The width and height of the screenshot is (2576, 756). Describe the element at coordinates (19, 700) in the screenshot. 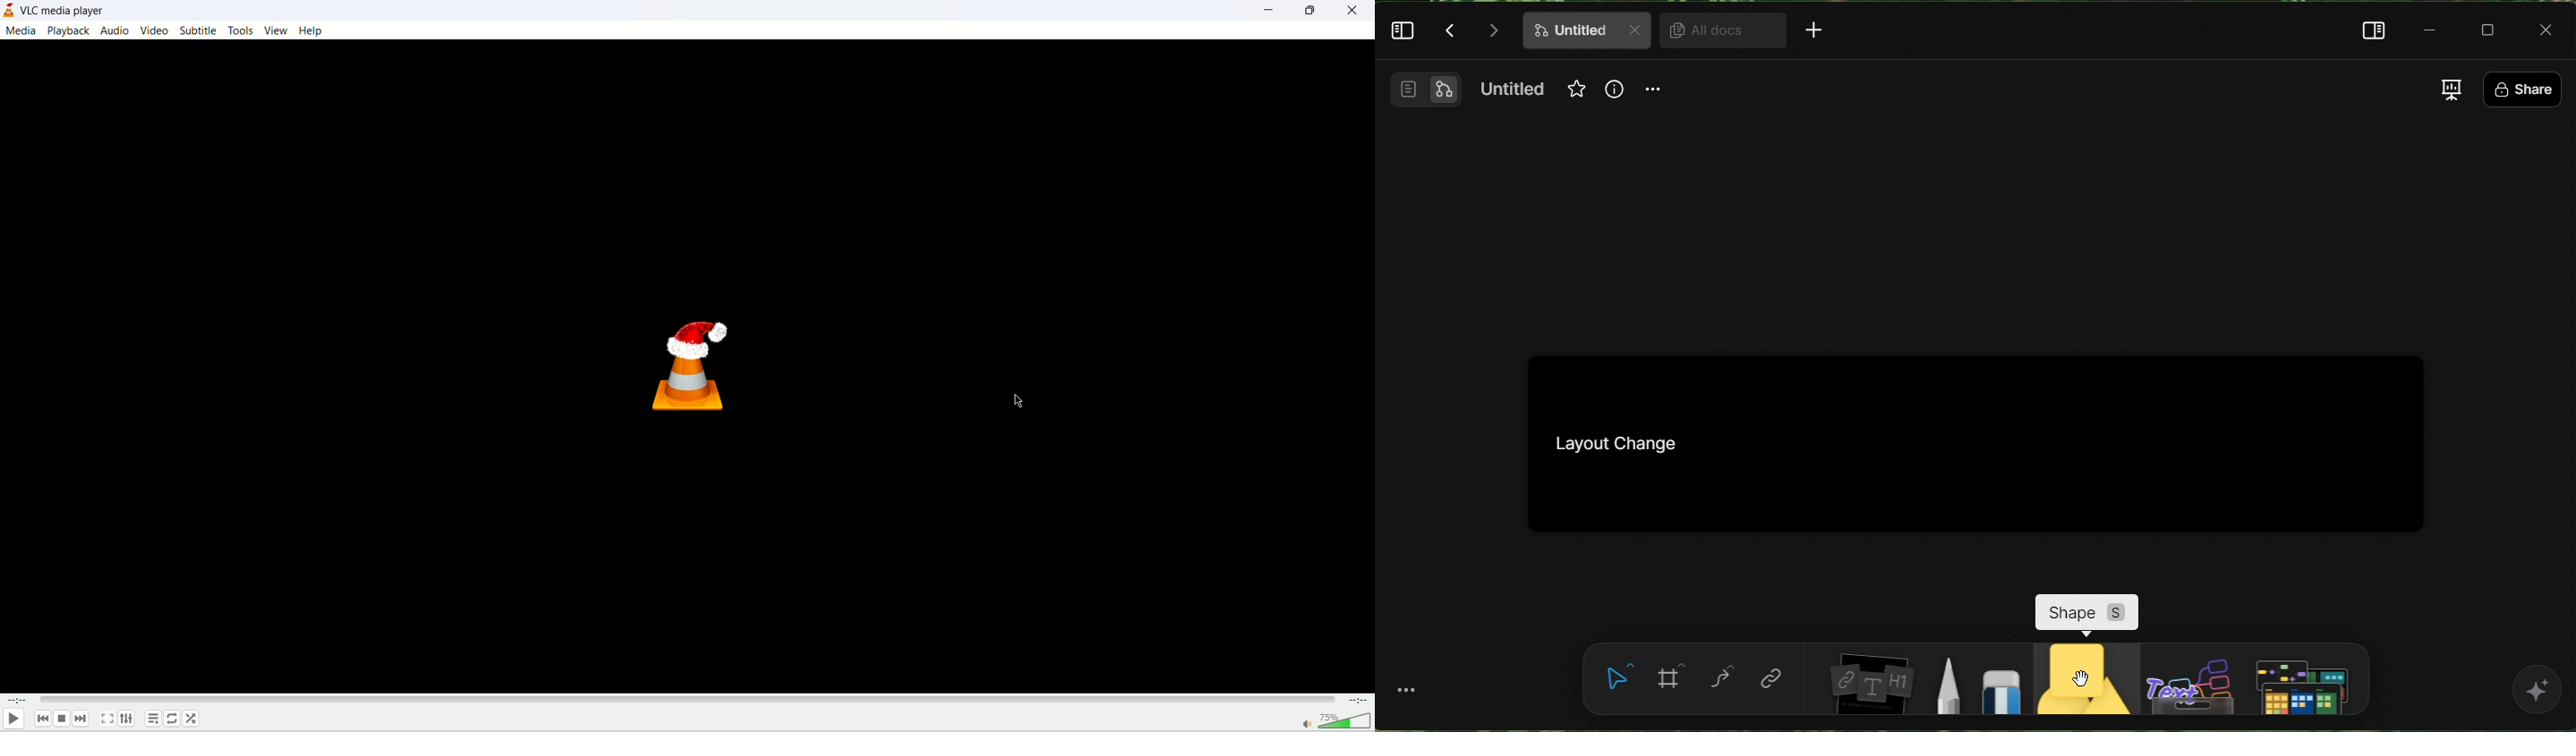

I see `played time` at that location.